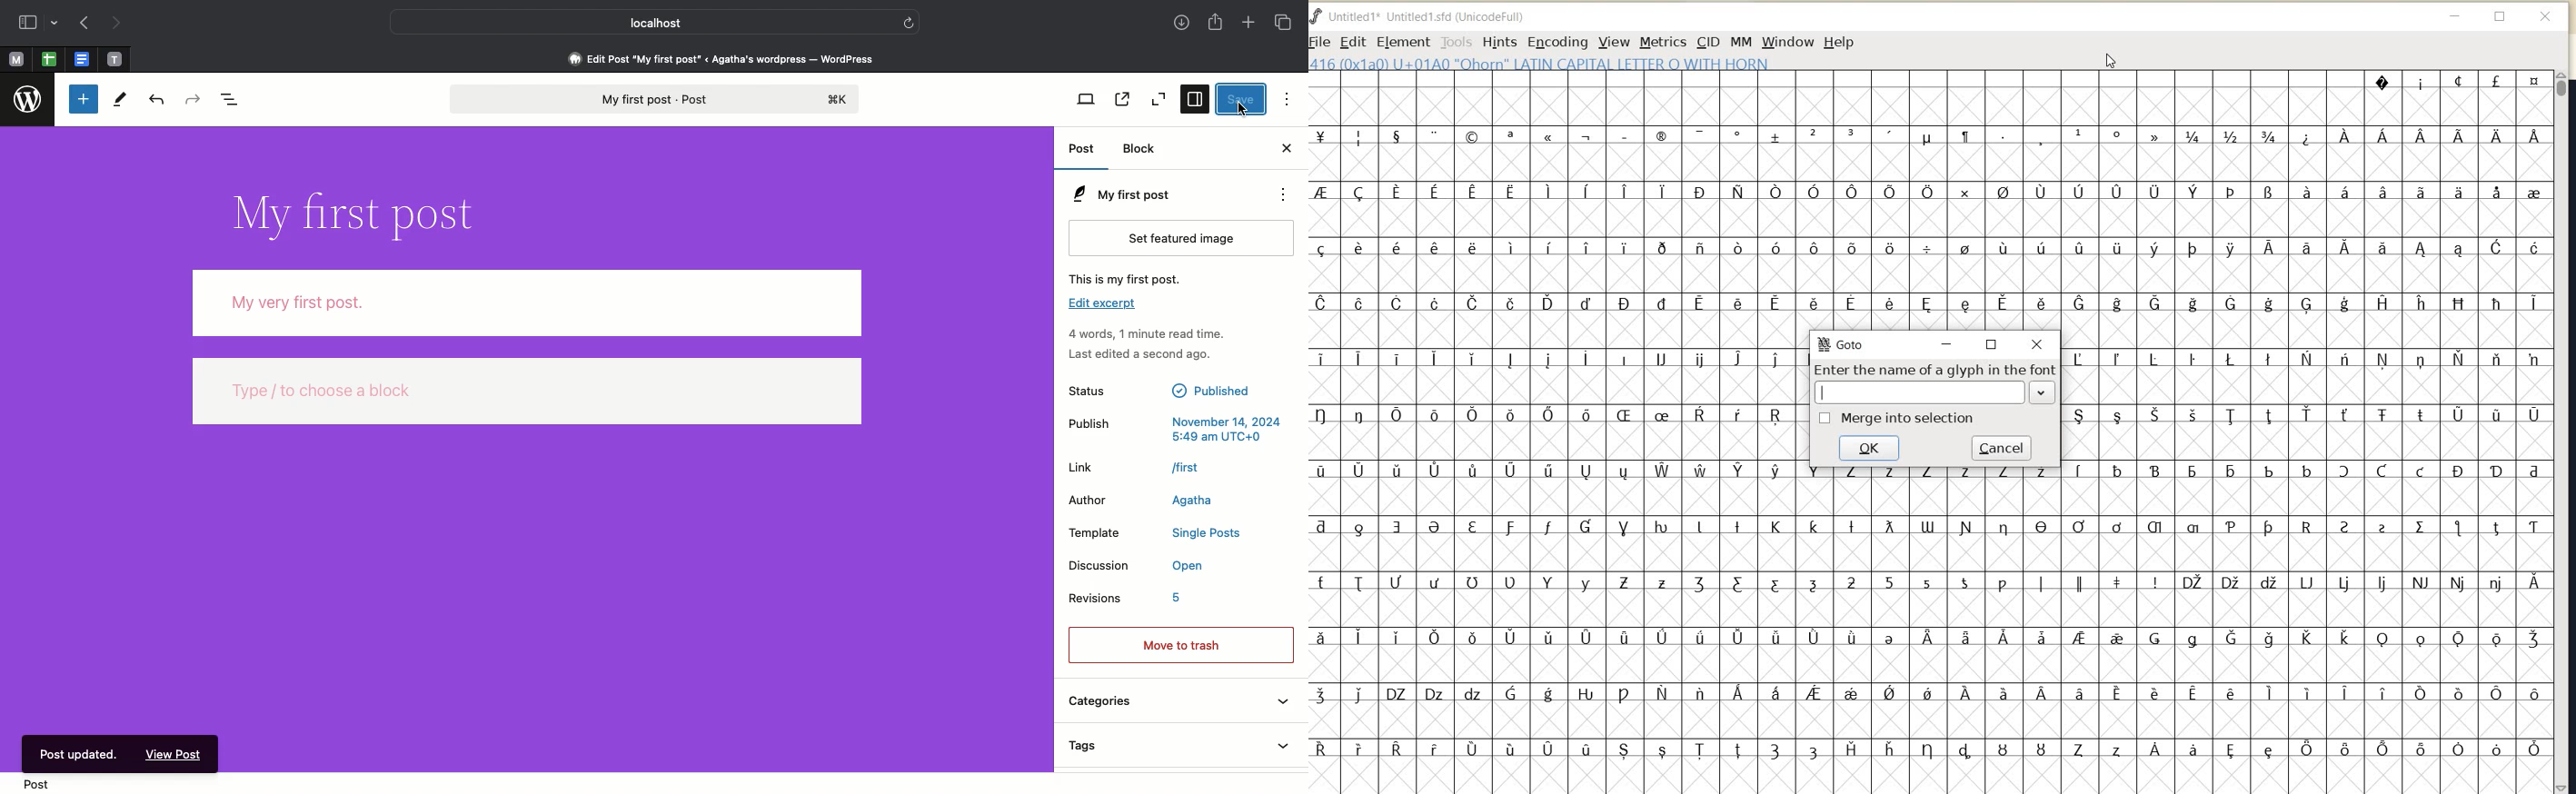 This screenshot has height=812, width=2576. I want to click on Localhost, so click(642, 23).